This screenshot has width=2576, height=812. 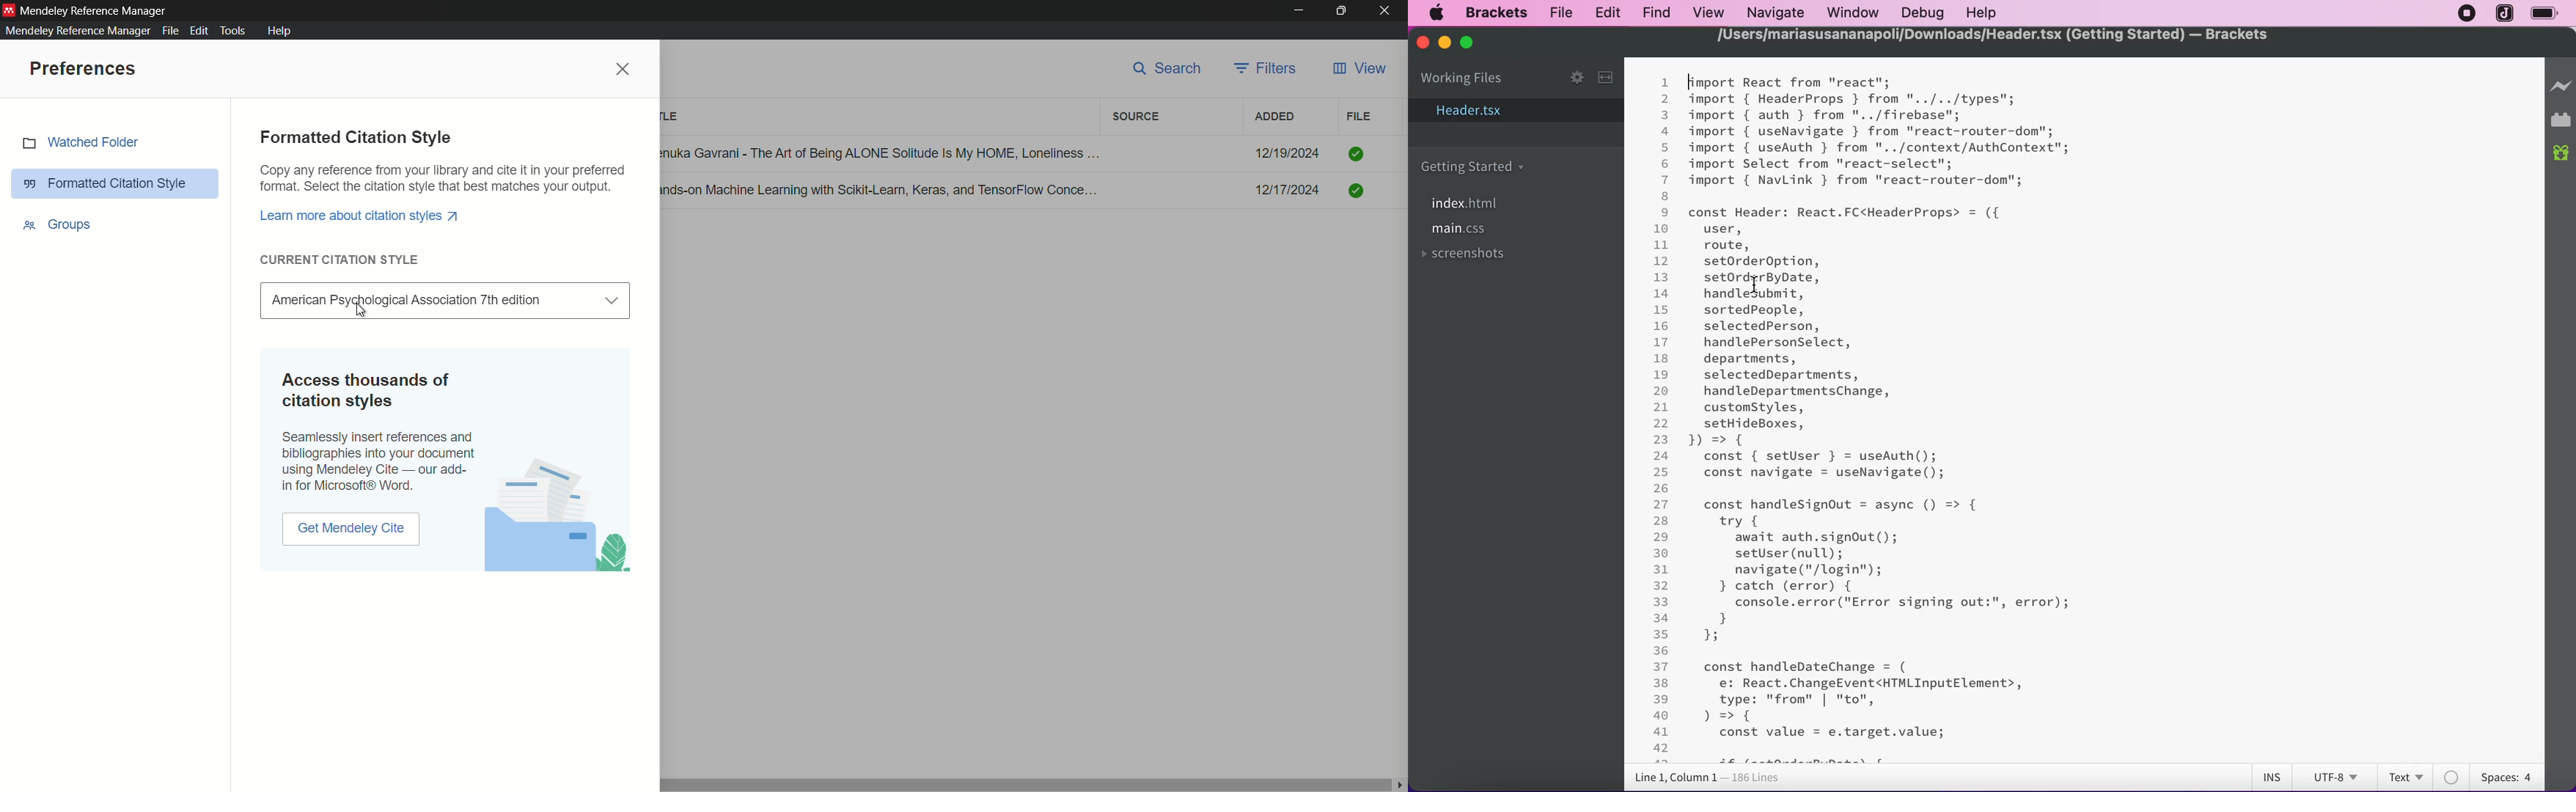 What do you see at coordinates (445, 300) in the screenshot?
I see `Select Citation Style` at bounding box center [445, 300].